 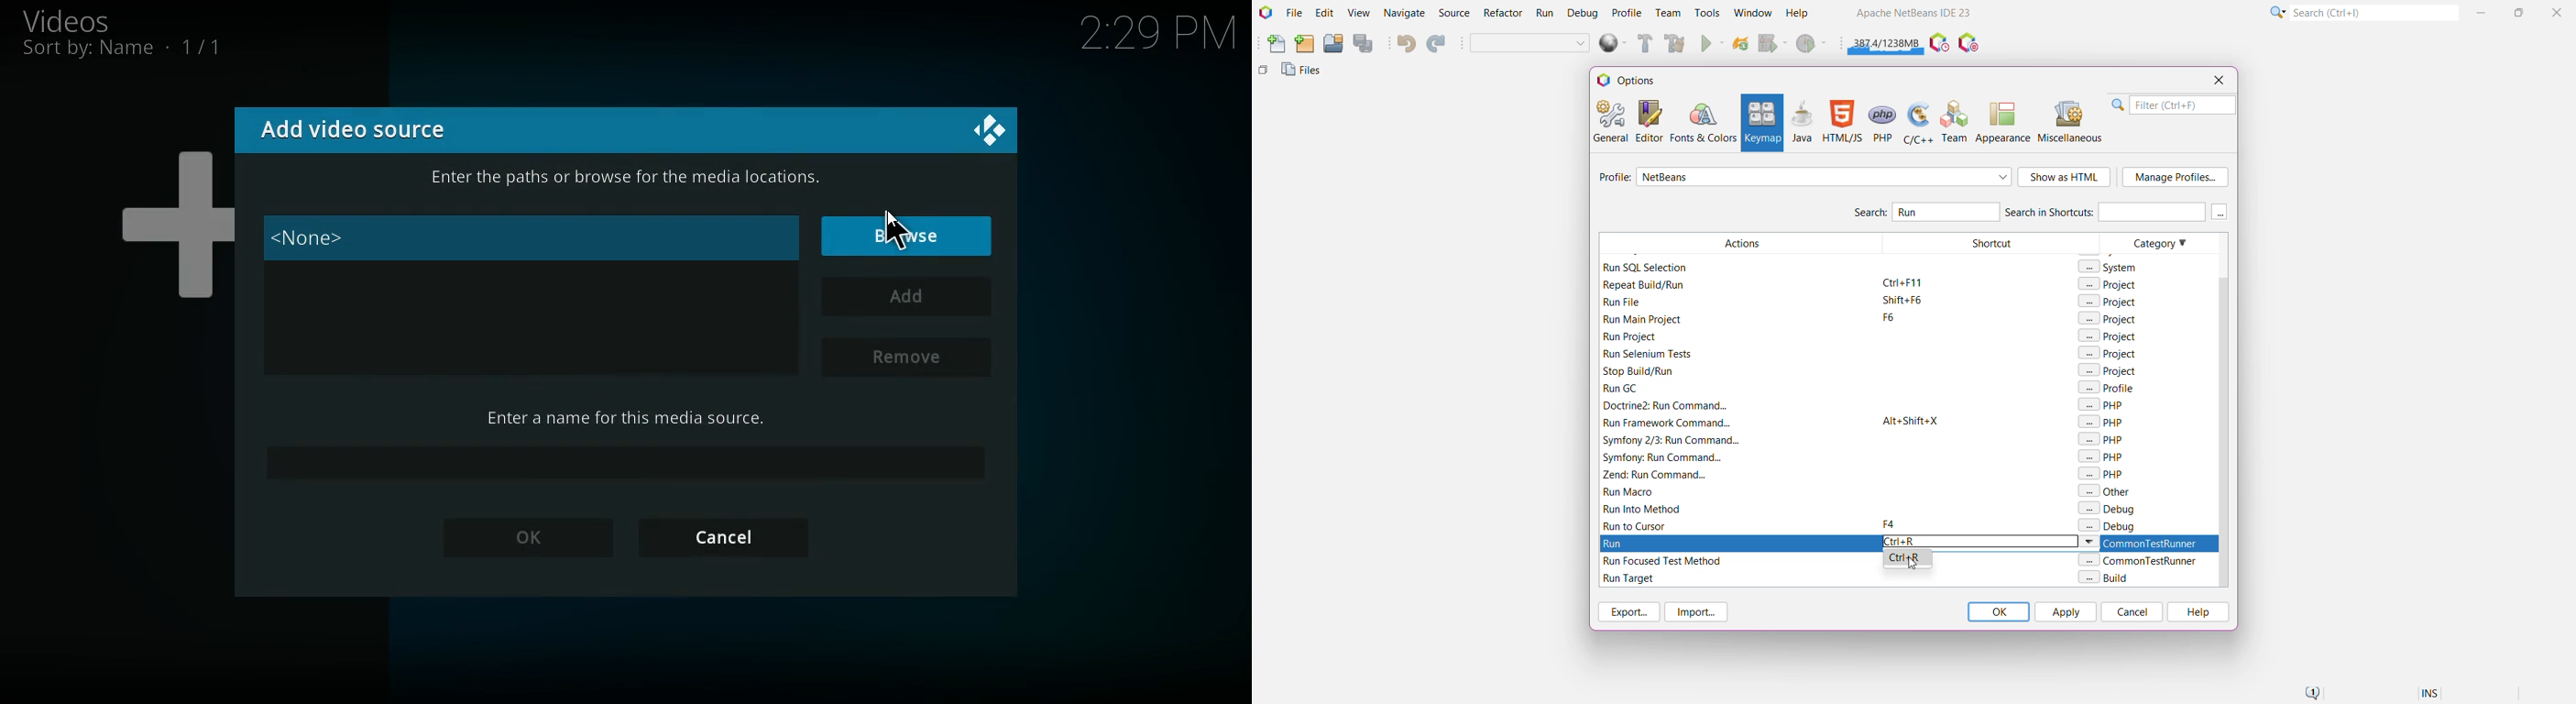 I want to click on cancel, so click(x=731, y=538).